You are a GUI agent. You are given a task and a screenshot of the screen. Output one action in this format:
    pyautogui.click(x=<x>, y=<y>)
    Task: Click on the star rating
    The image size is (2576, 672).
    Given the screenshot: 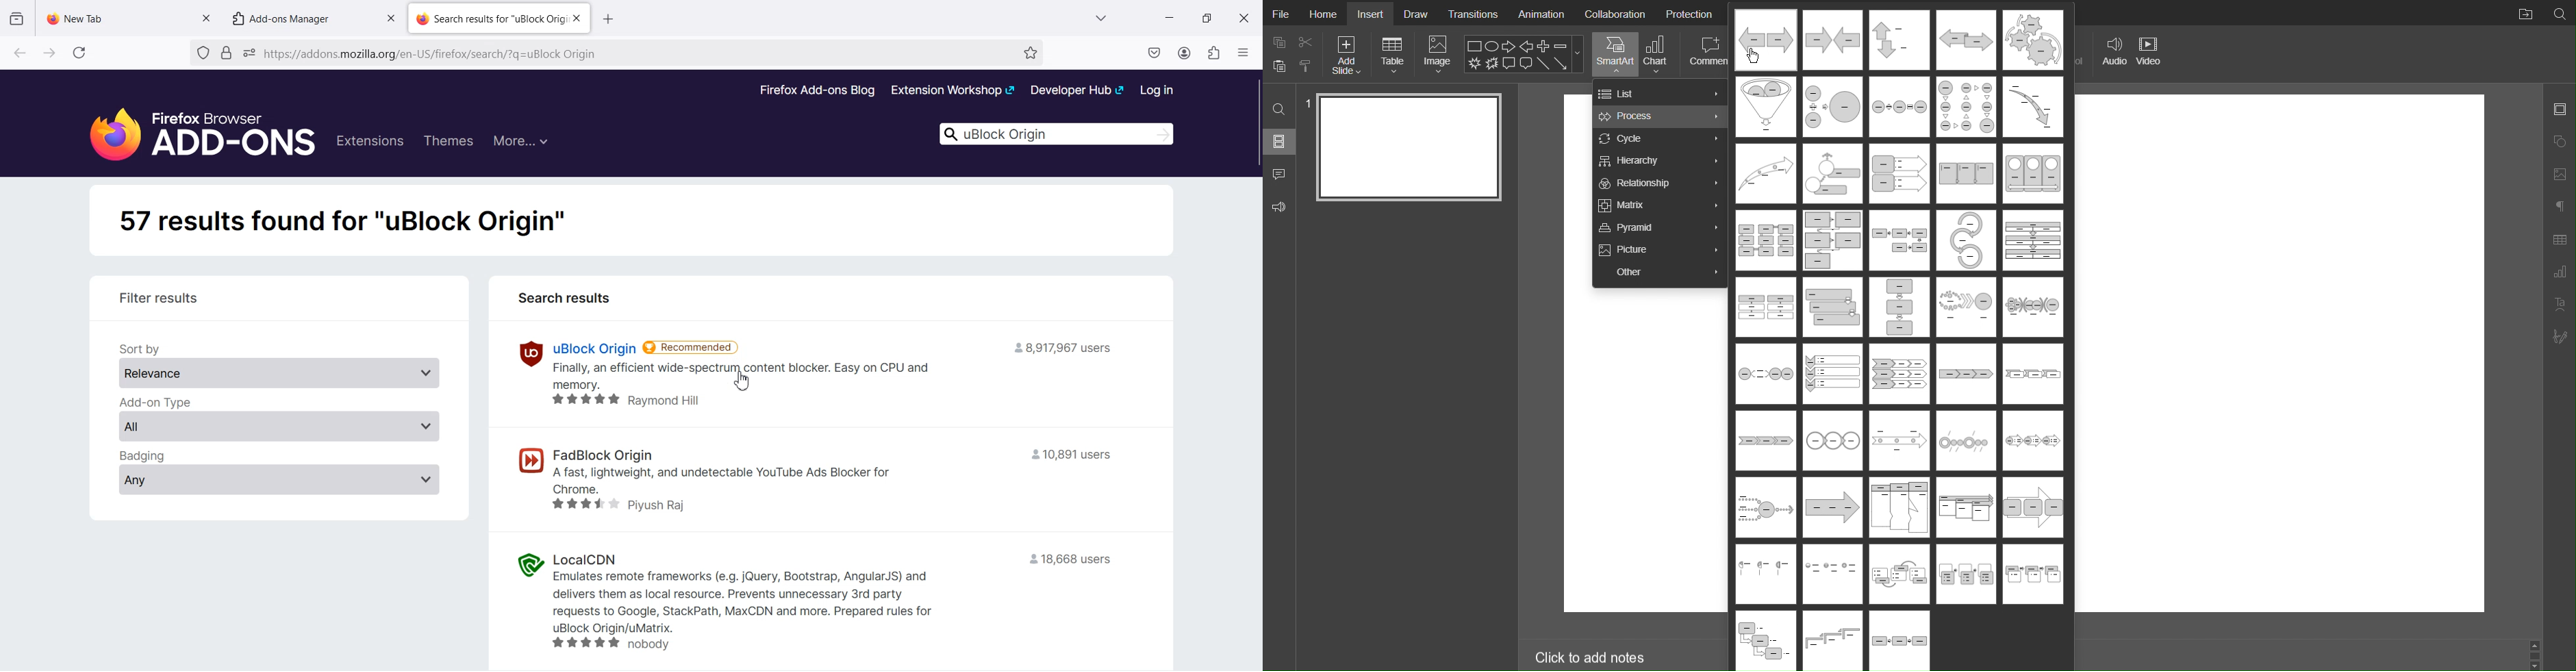 What is the action you would take?
    pyautogui.click(x=583, y=402)
    